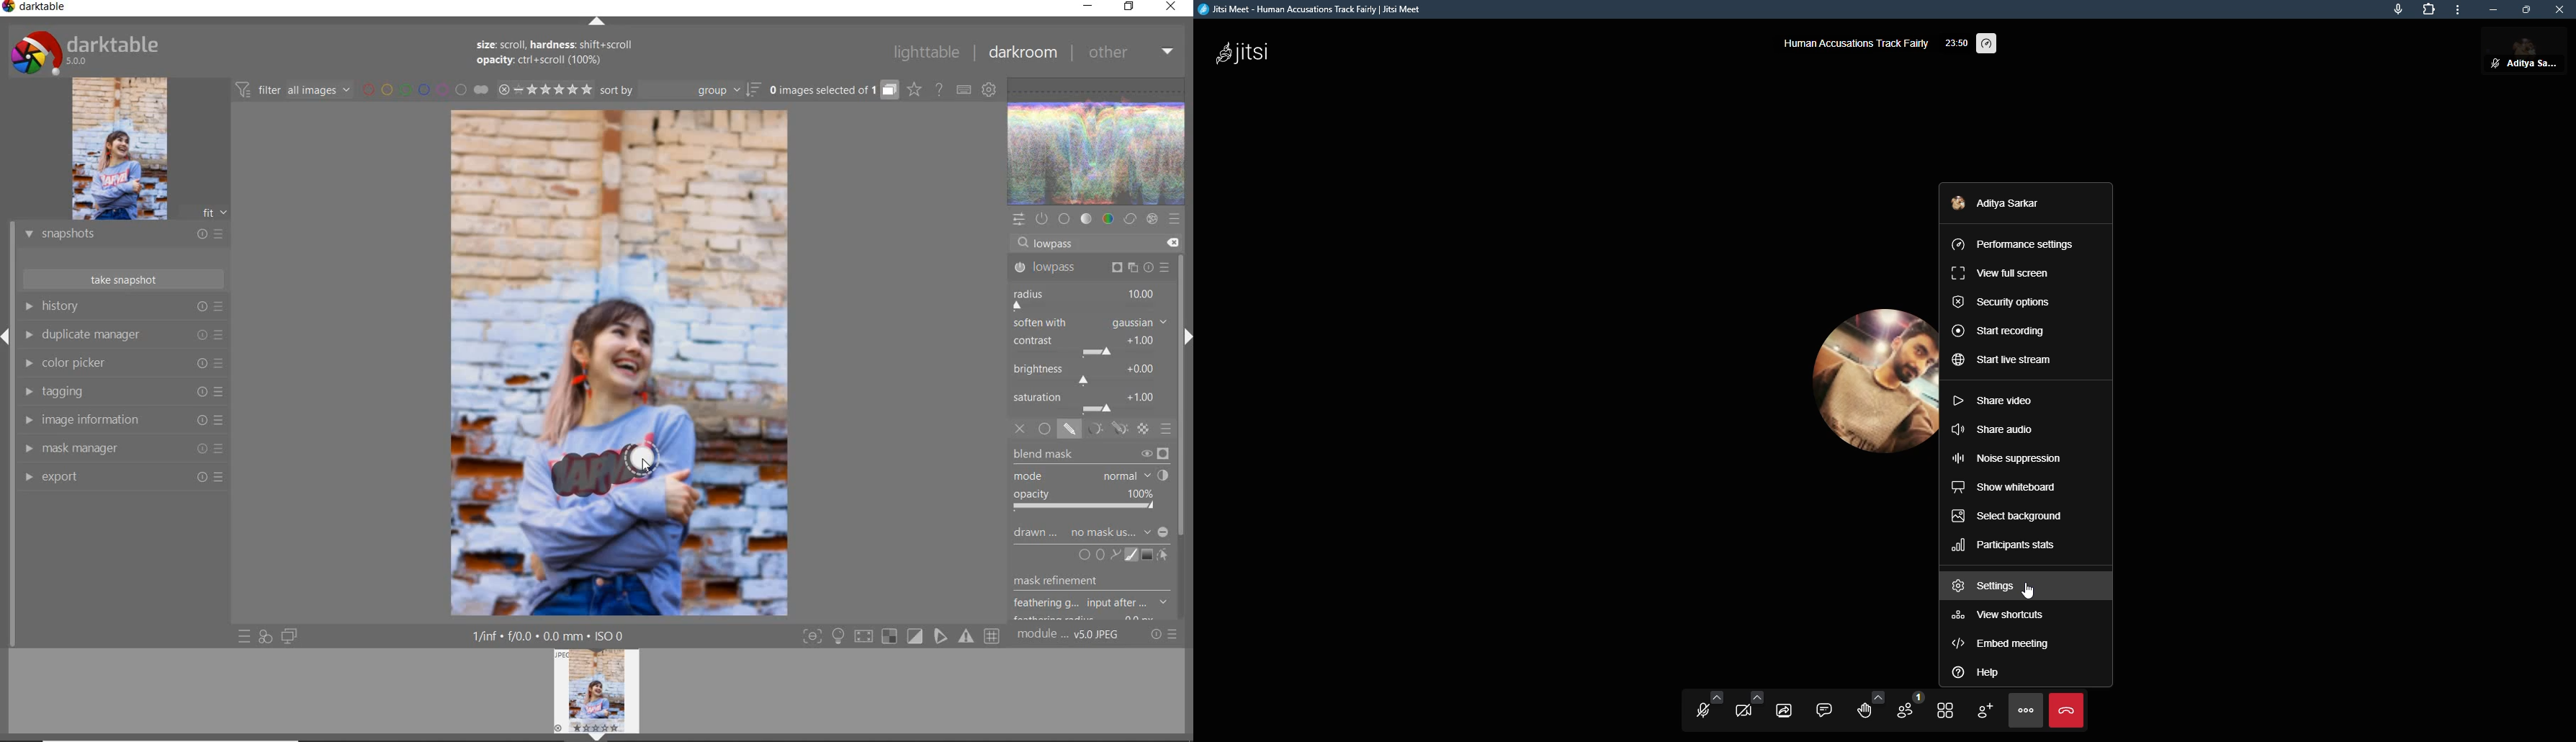 The width and height of the screenshot is (2576, 756). What do you see at coordinates (605, 473) in the screenshot?
I see `area painted` at bounding box center [605, 473].